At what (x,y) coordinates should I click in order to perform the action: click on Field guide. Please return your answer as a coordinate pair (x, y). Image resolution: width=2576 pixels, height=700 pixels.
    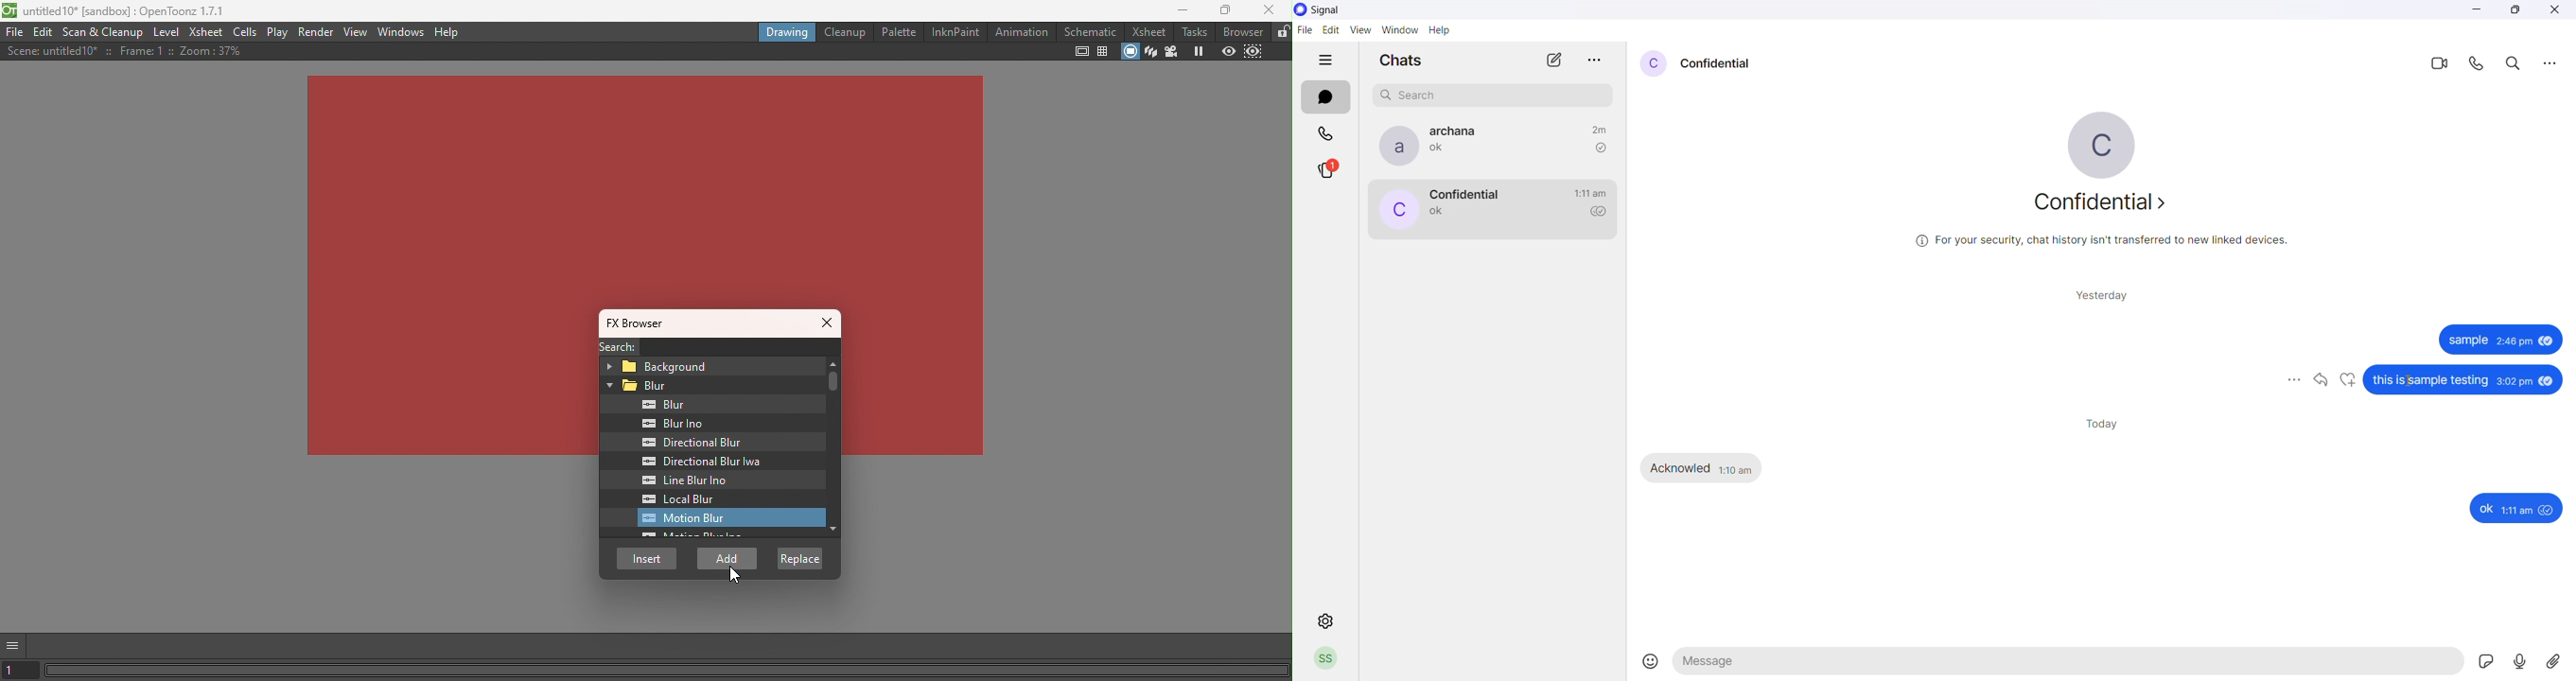
    Looking at the image, I should click on (1101, 53).